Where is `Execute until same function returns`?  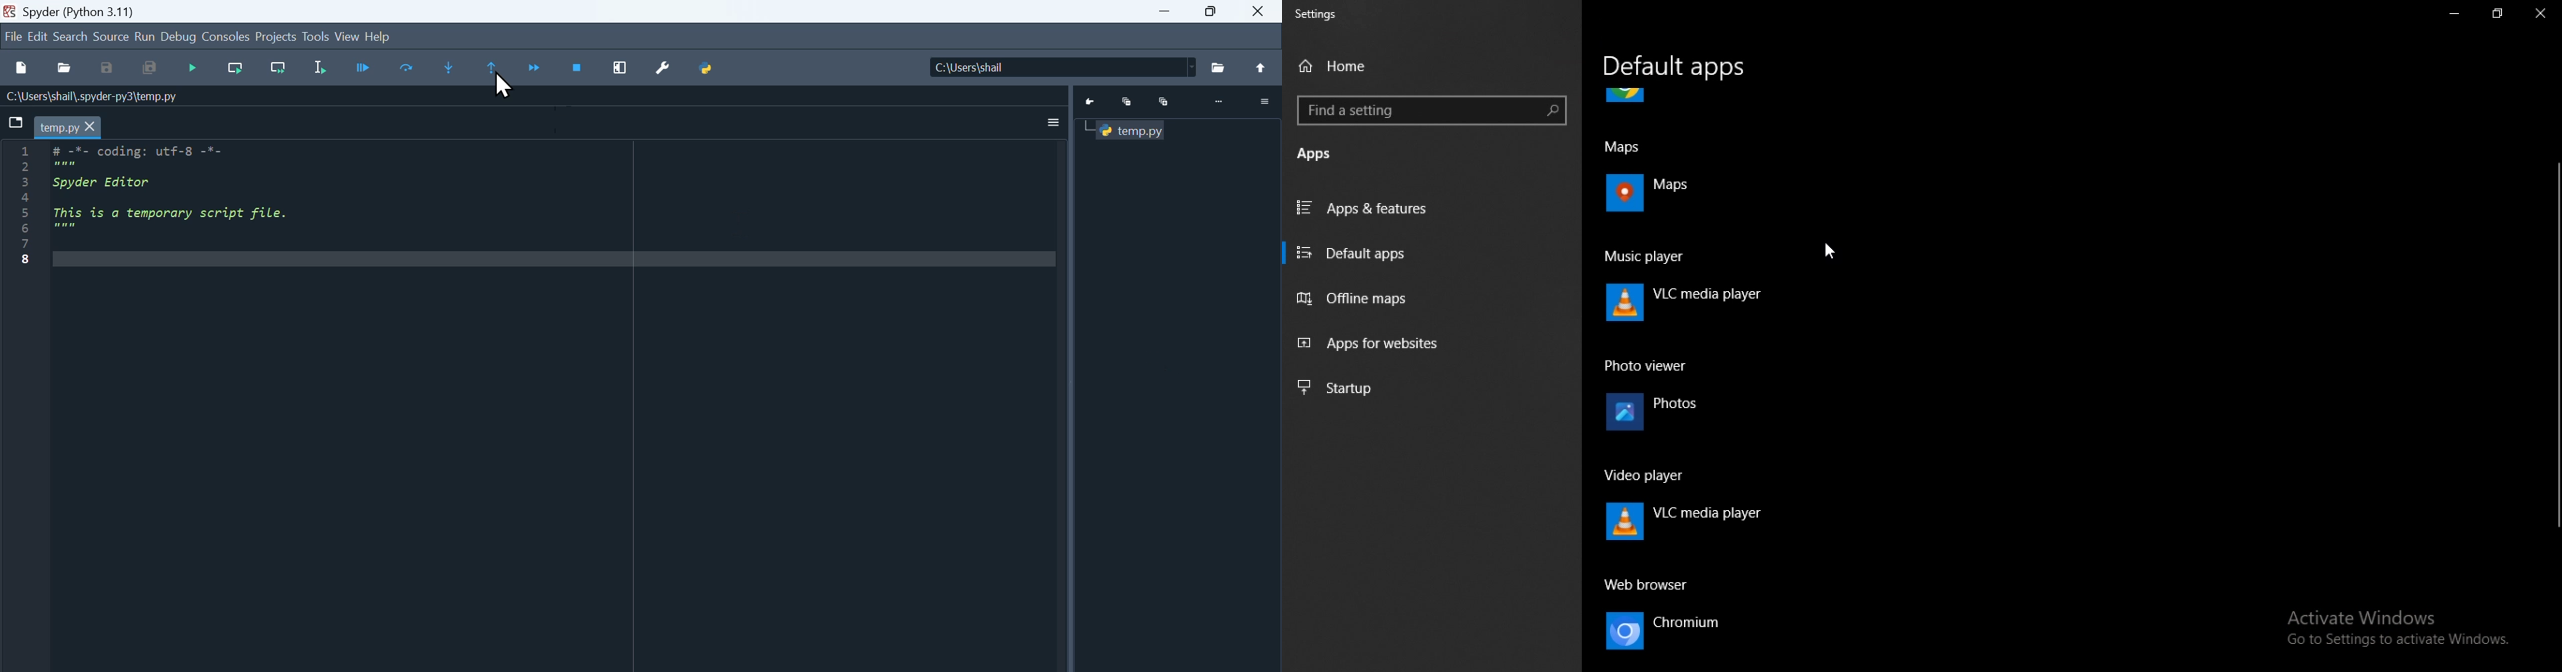
Execute until same function returns is located at coordinates (490, 67).